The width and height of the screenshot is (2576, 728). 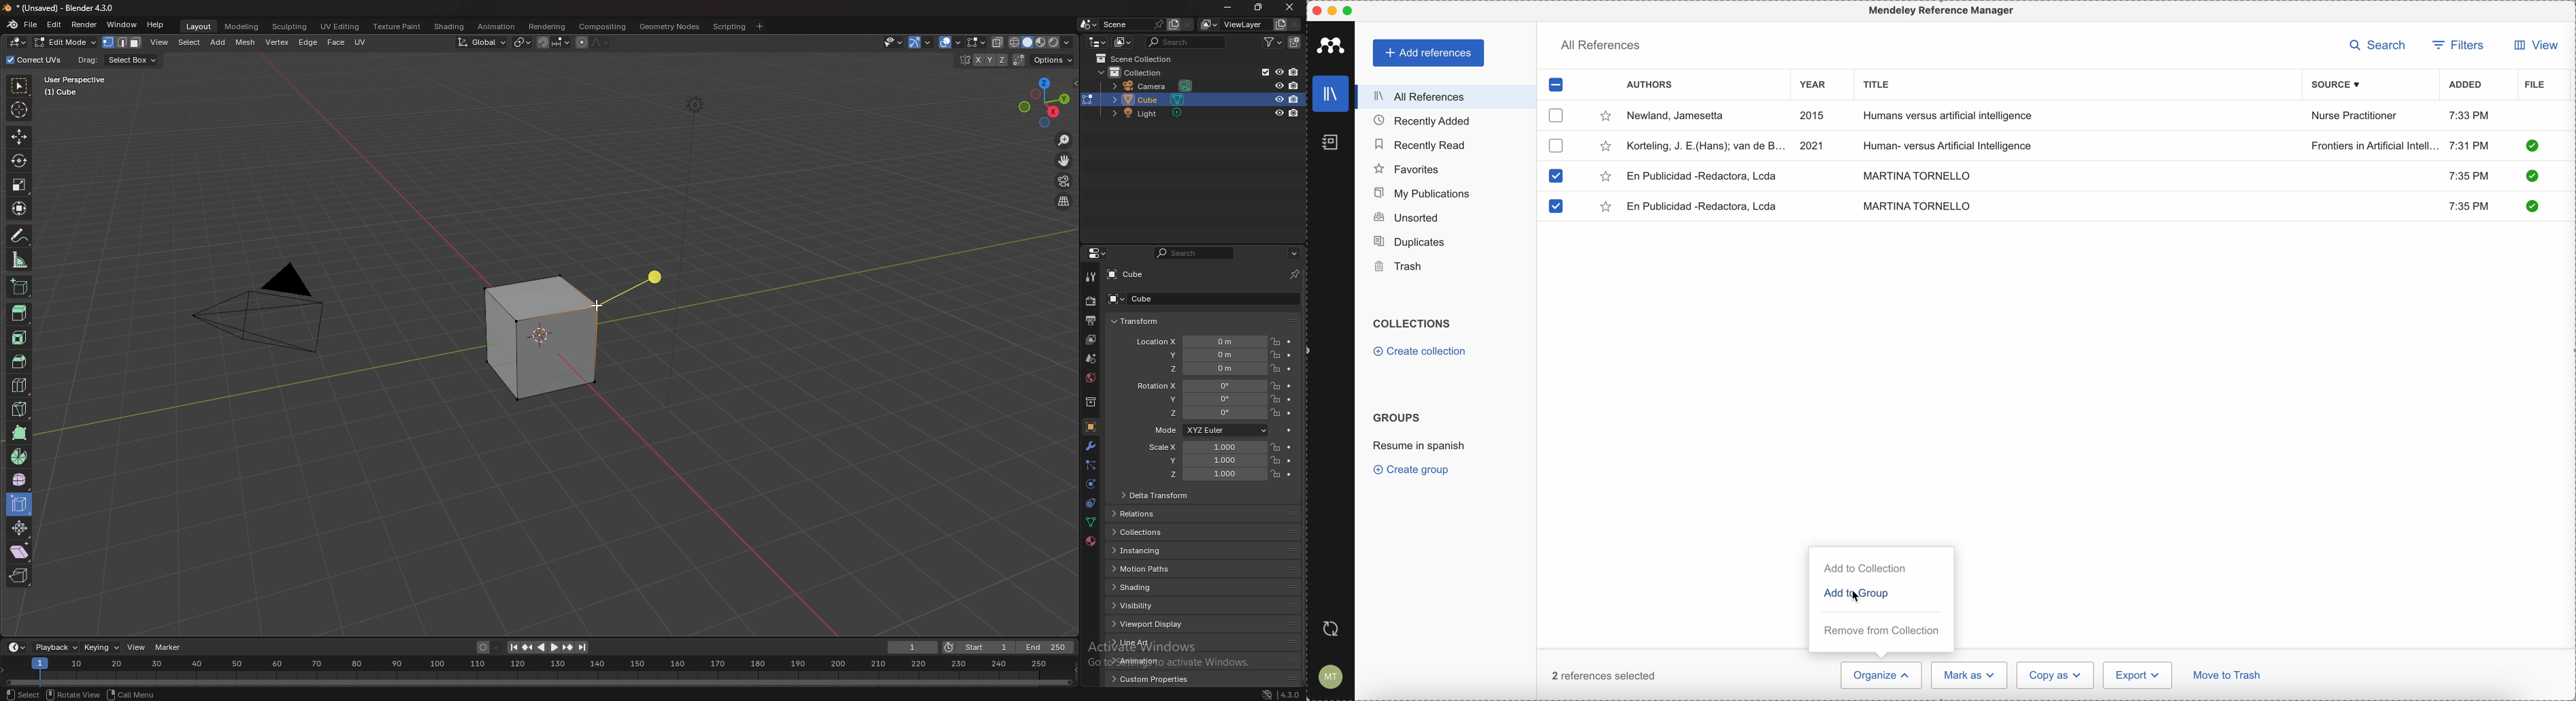 What do you see at coordinates (1834, 594) in the screenshot?
I see `add to group` at bounding box center [1834, 594].